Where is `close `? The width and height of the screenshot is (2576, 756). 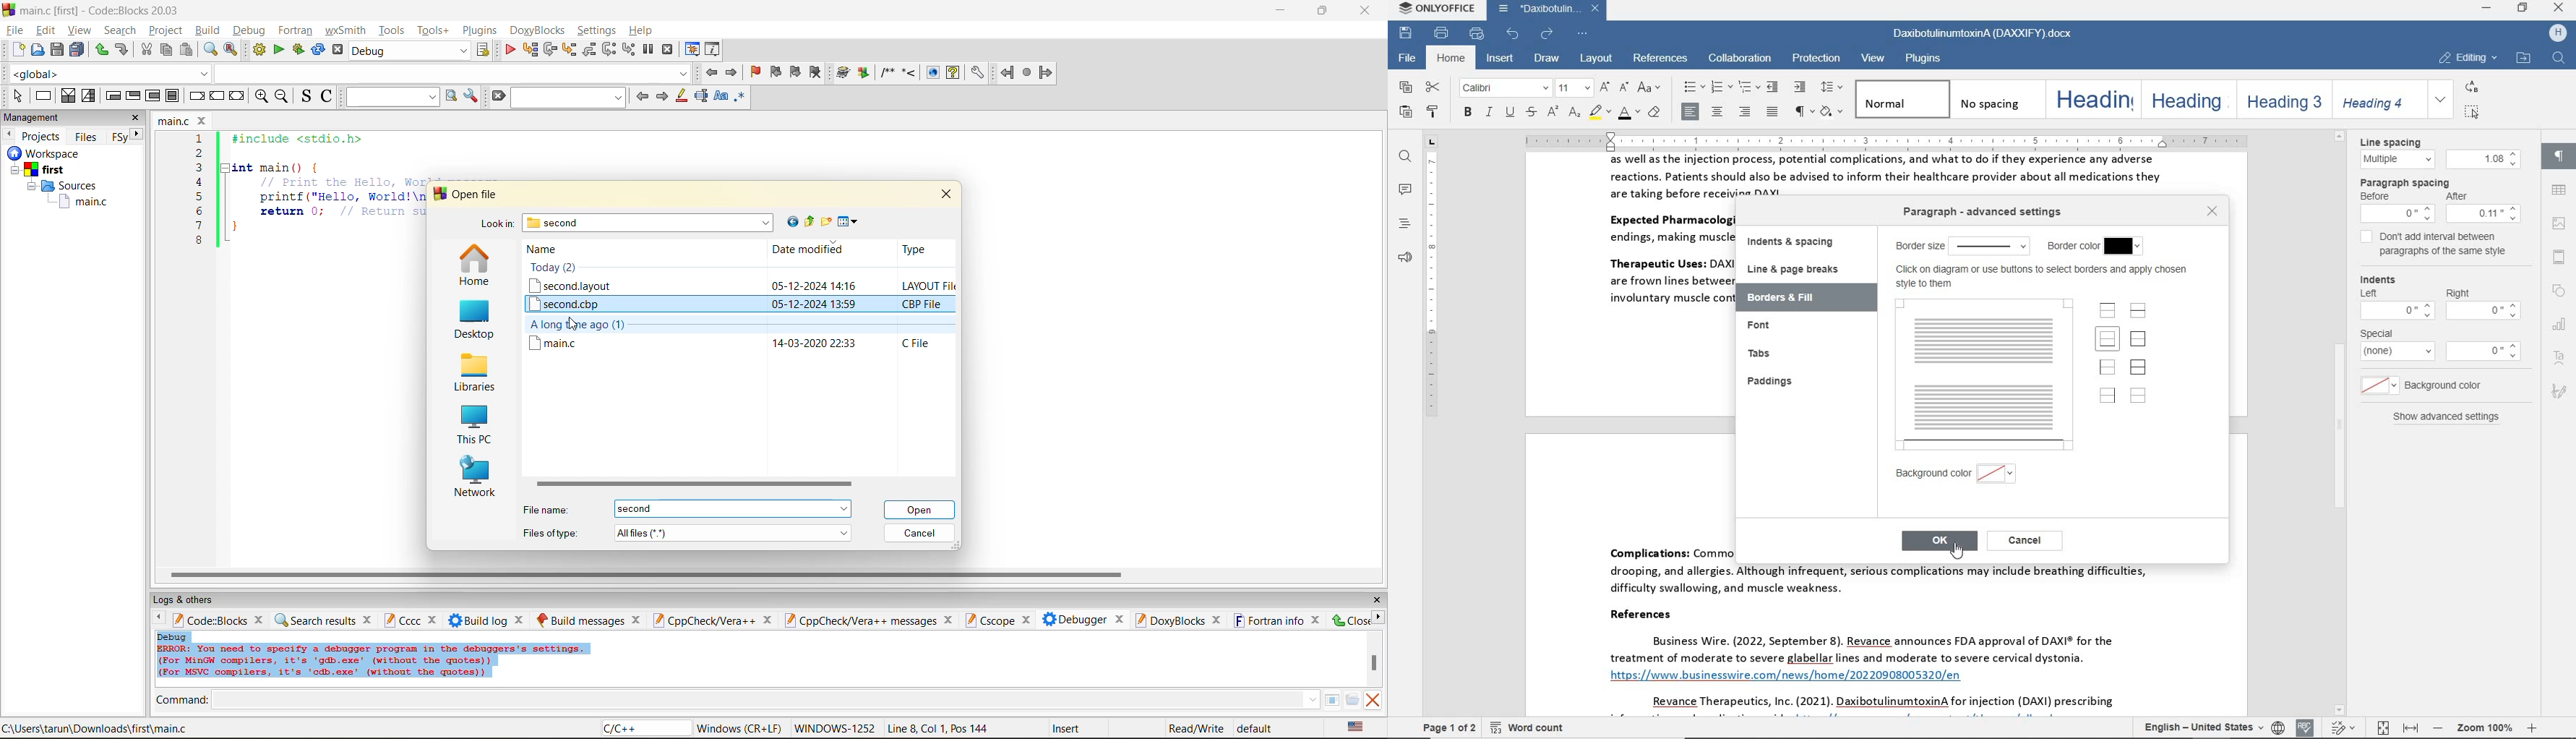
close  is located at coordinates (1367, 11).